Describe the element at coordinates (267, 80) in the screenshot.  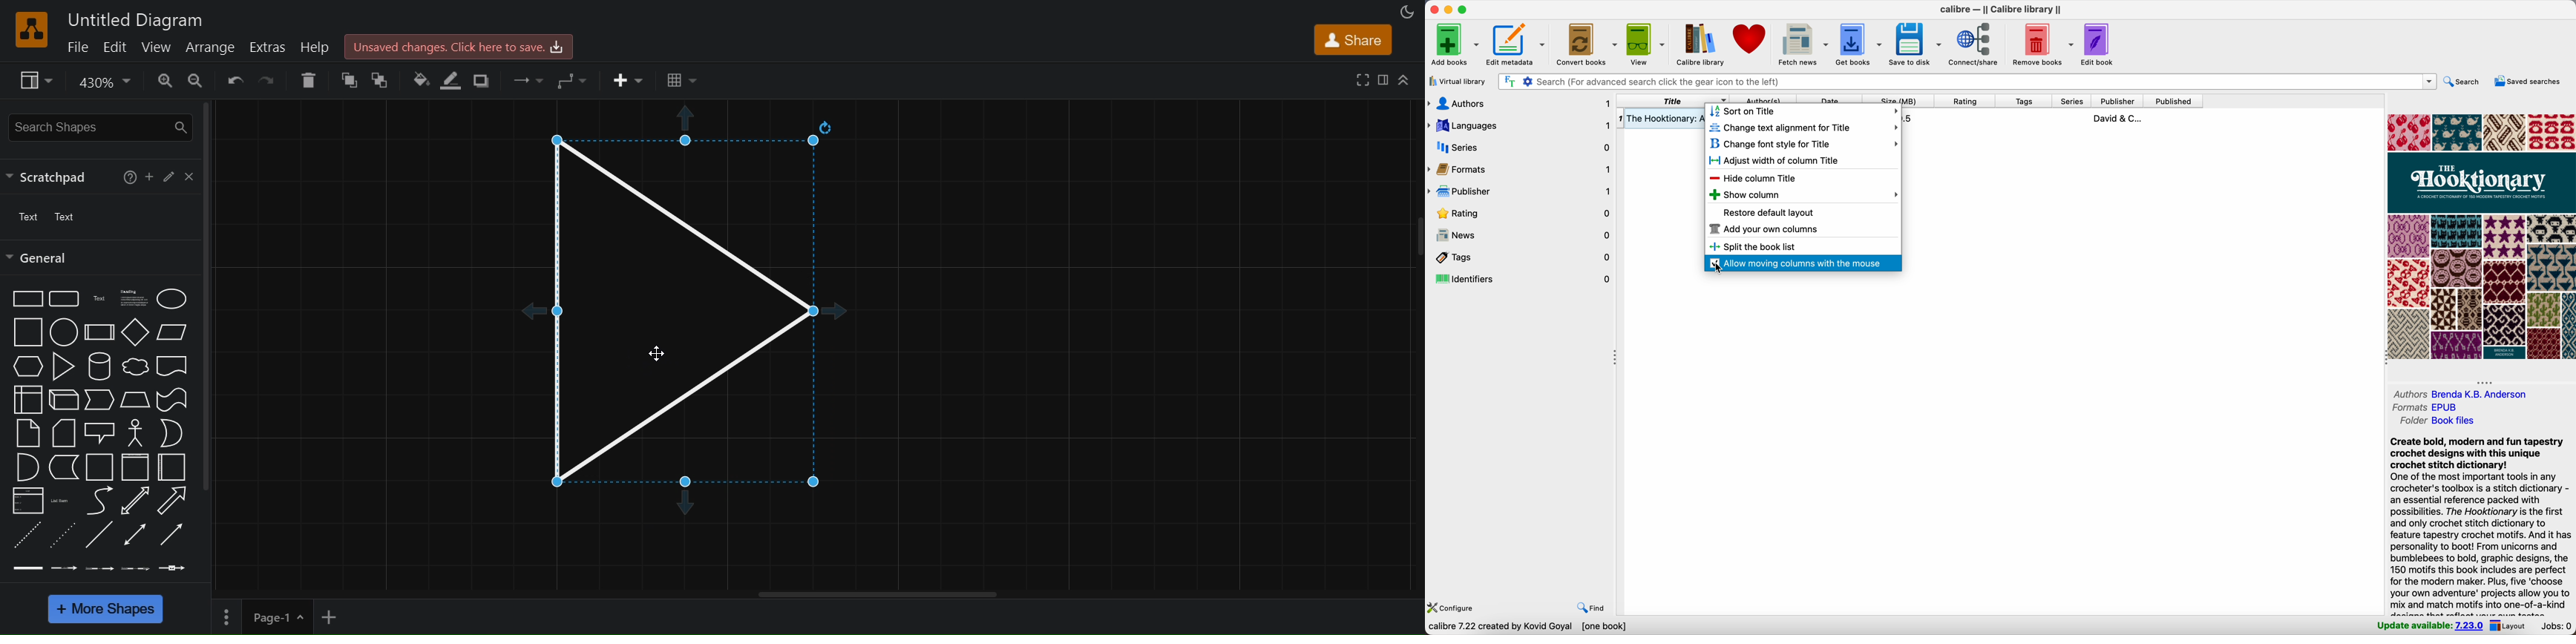
I see `redo` at that location.